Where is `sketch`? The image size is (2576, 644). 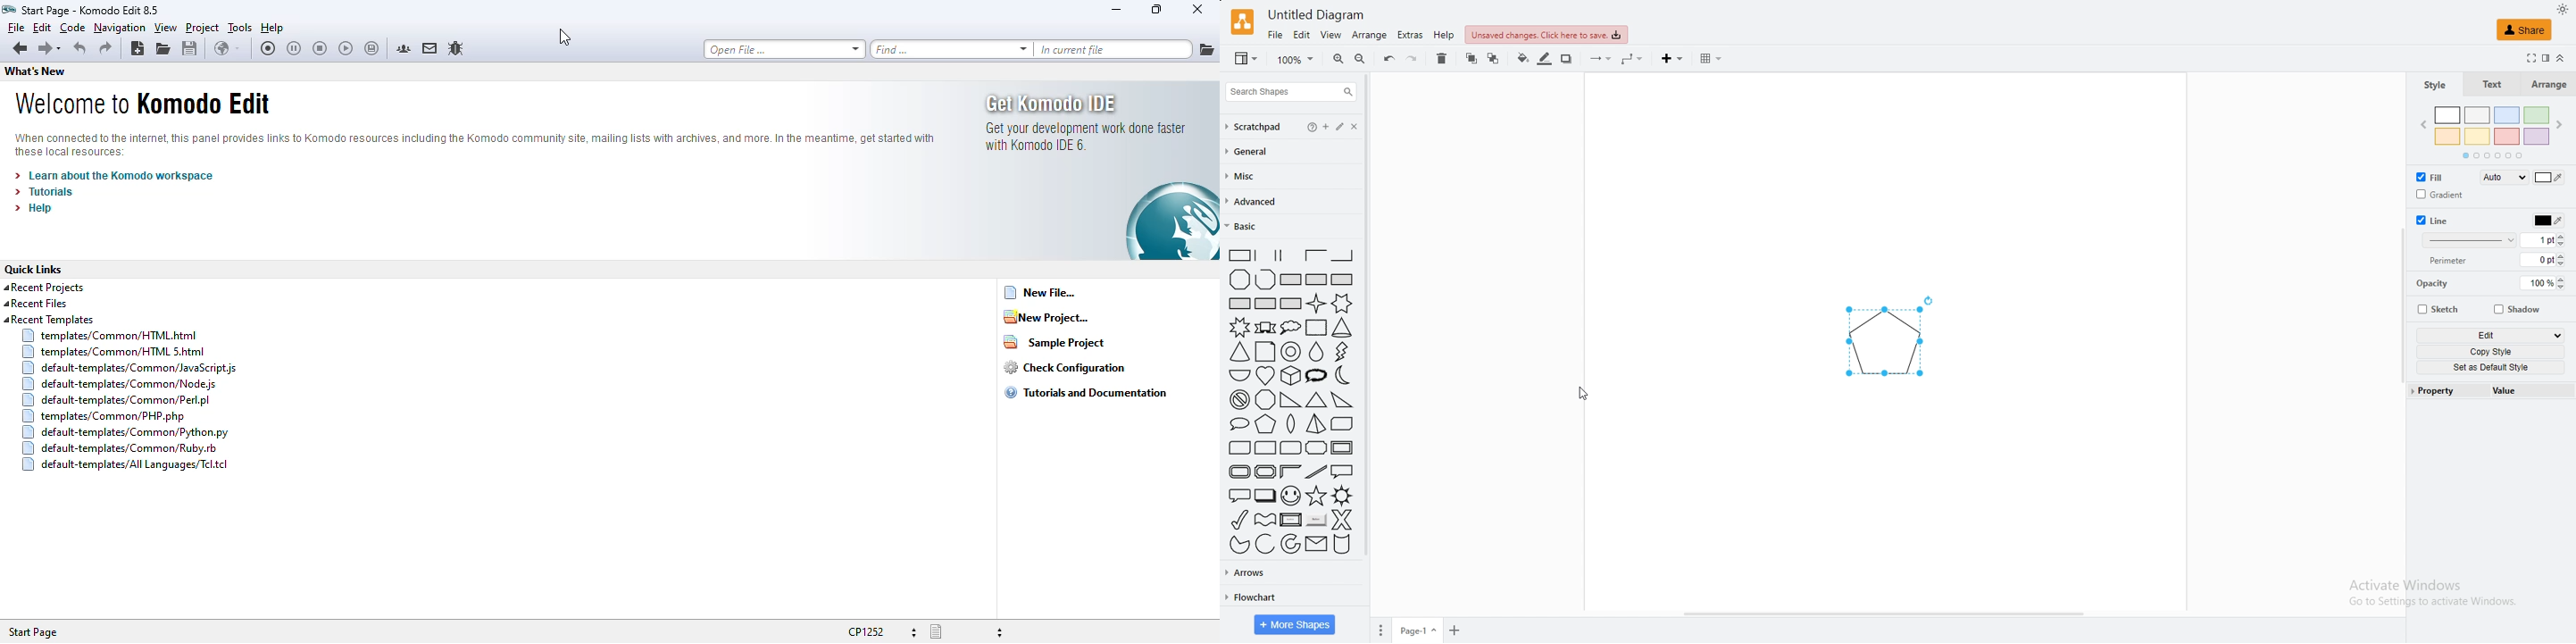 sketch is located at coordinates (2441, 309).